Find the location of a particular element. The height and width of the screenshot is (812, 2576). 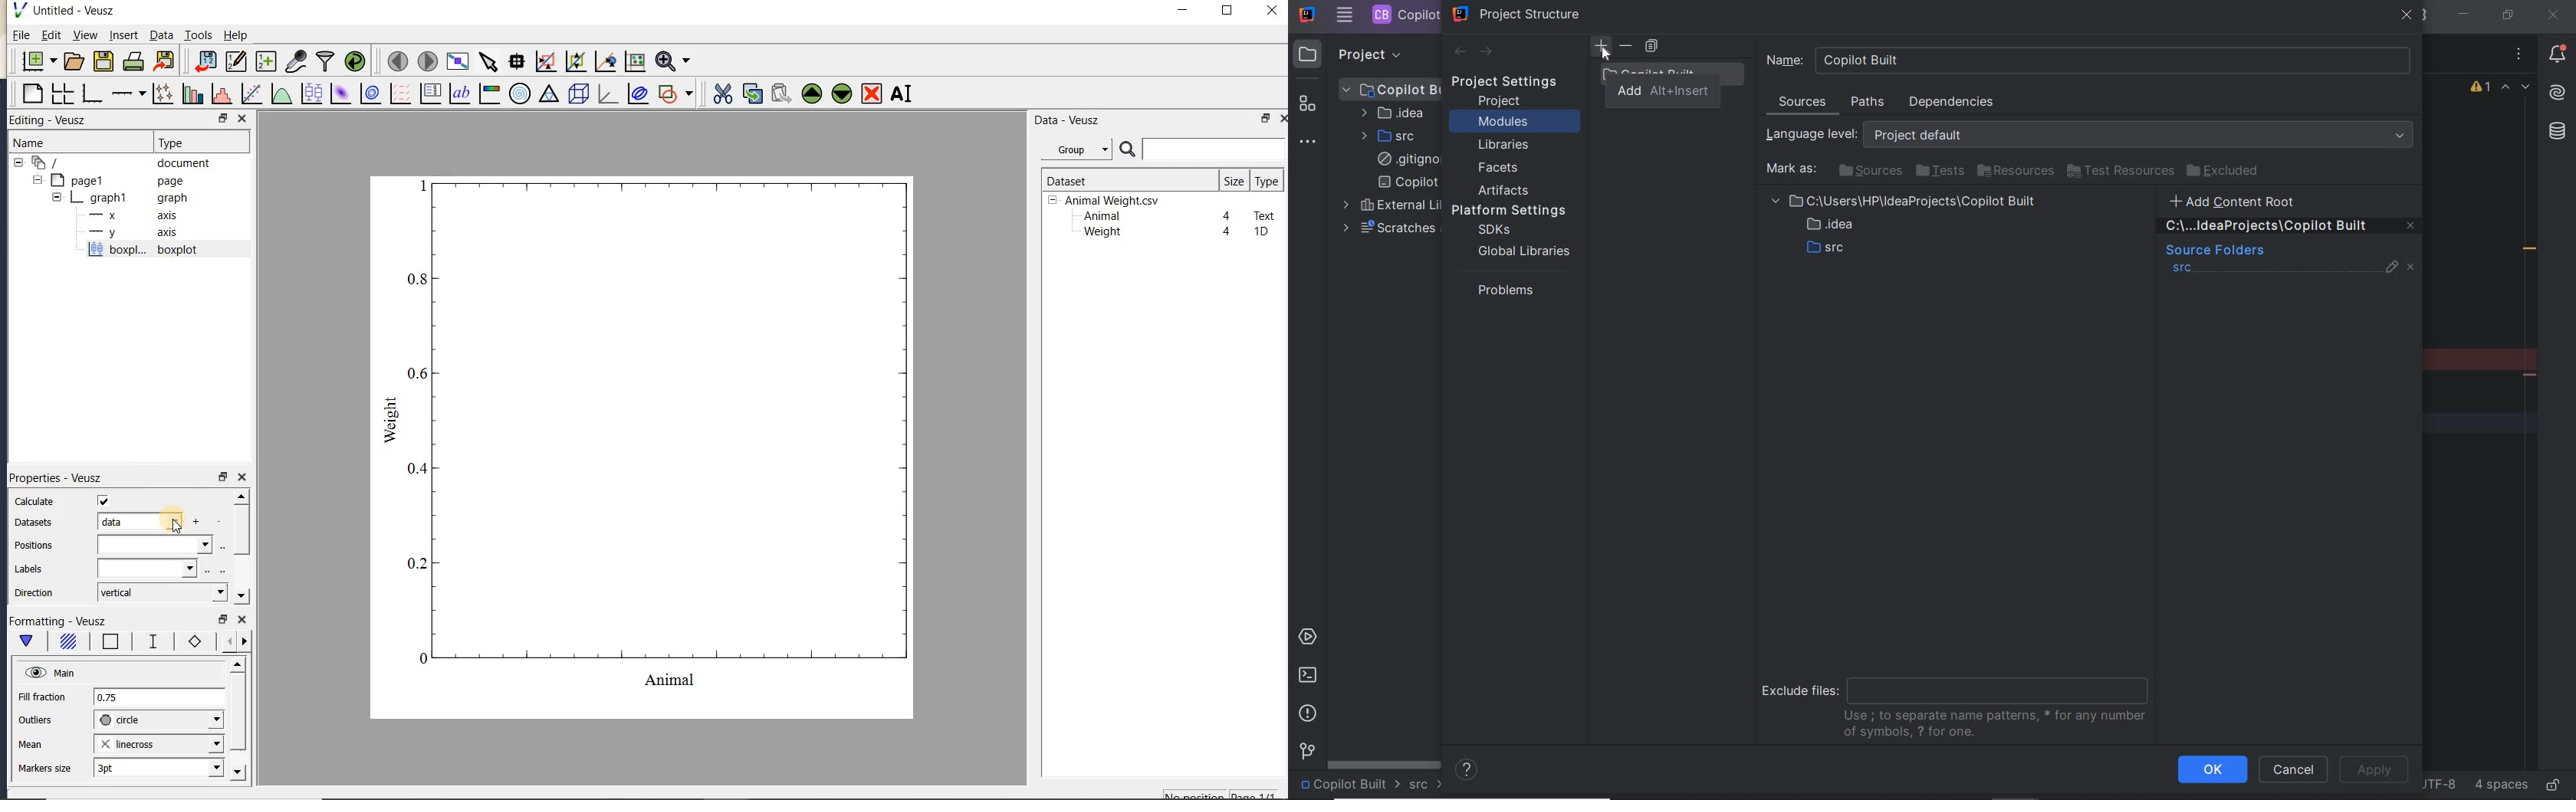

Tools is located at coordinates (199, 34).